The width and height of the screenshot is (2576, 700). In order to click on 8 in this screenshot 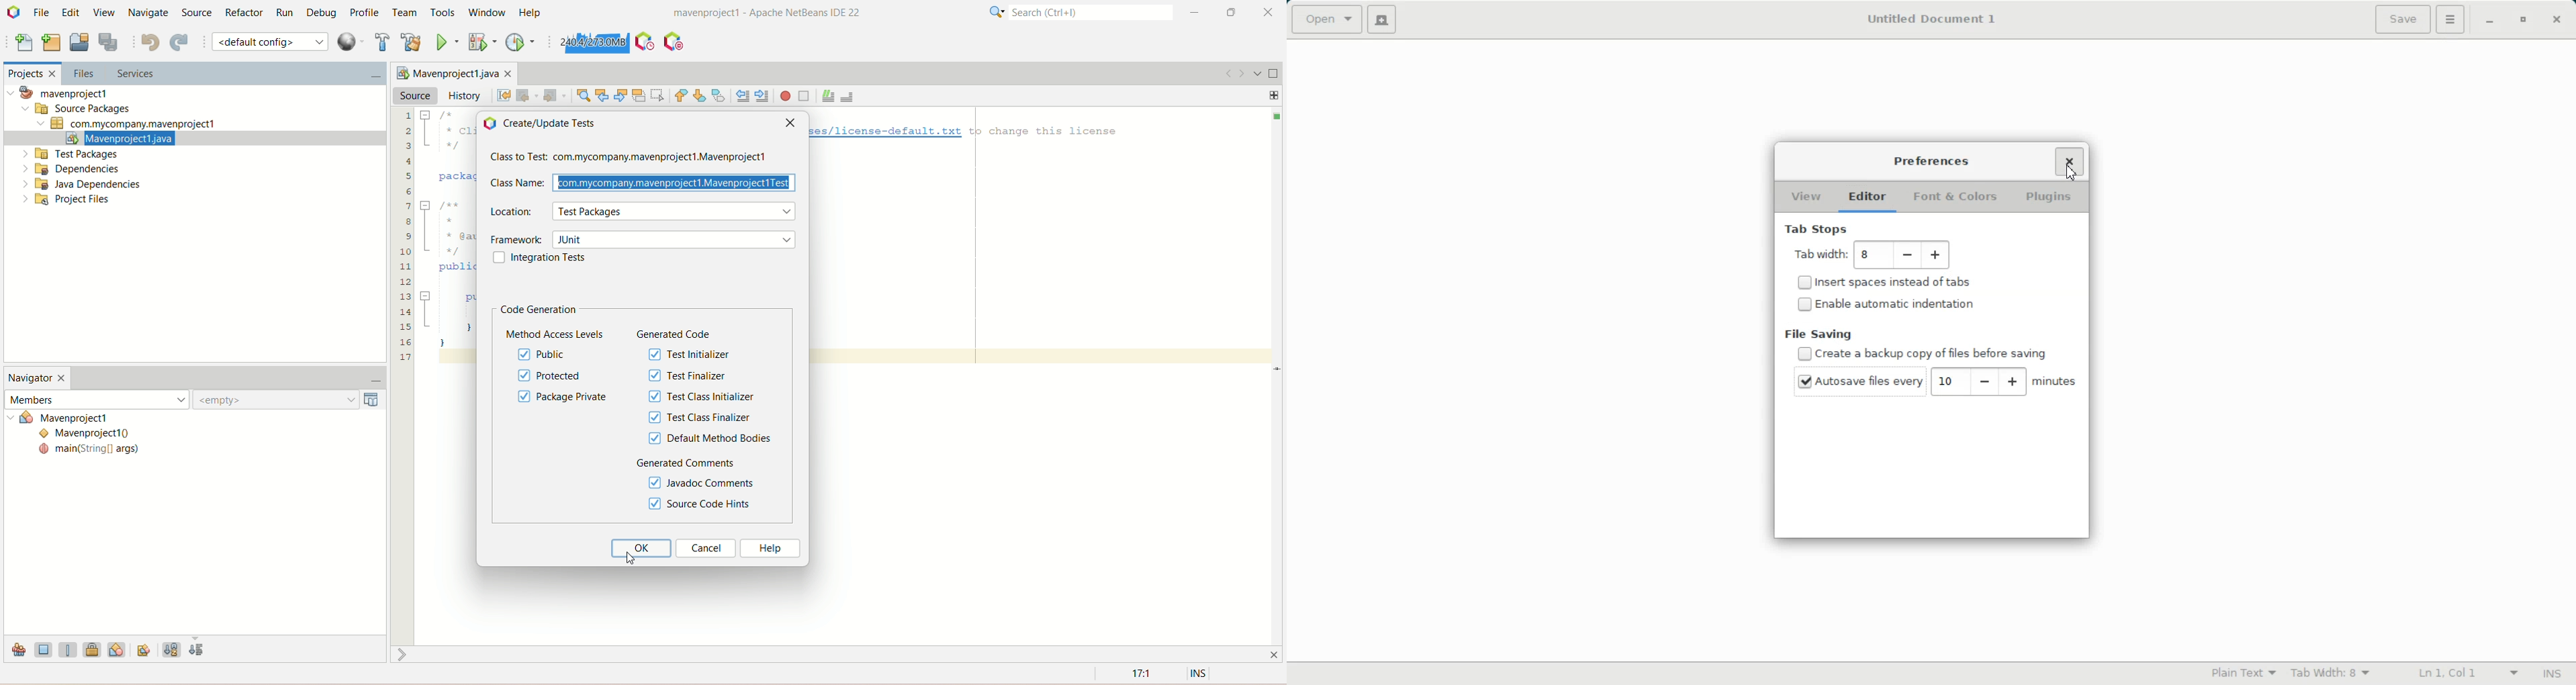, I will do `click(1869, 257)`.